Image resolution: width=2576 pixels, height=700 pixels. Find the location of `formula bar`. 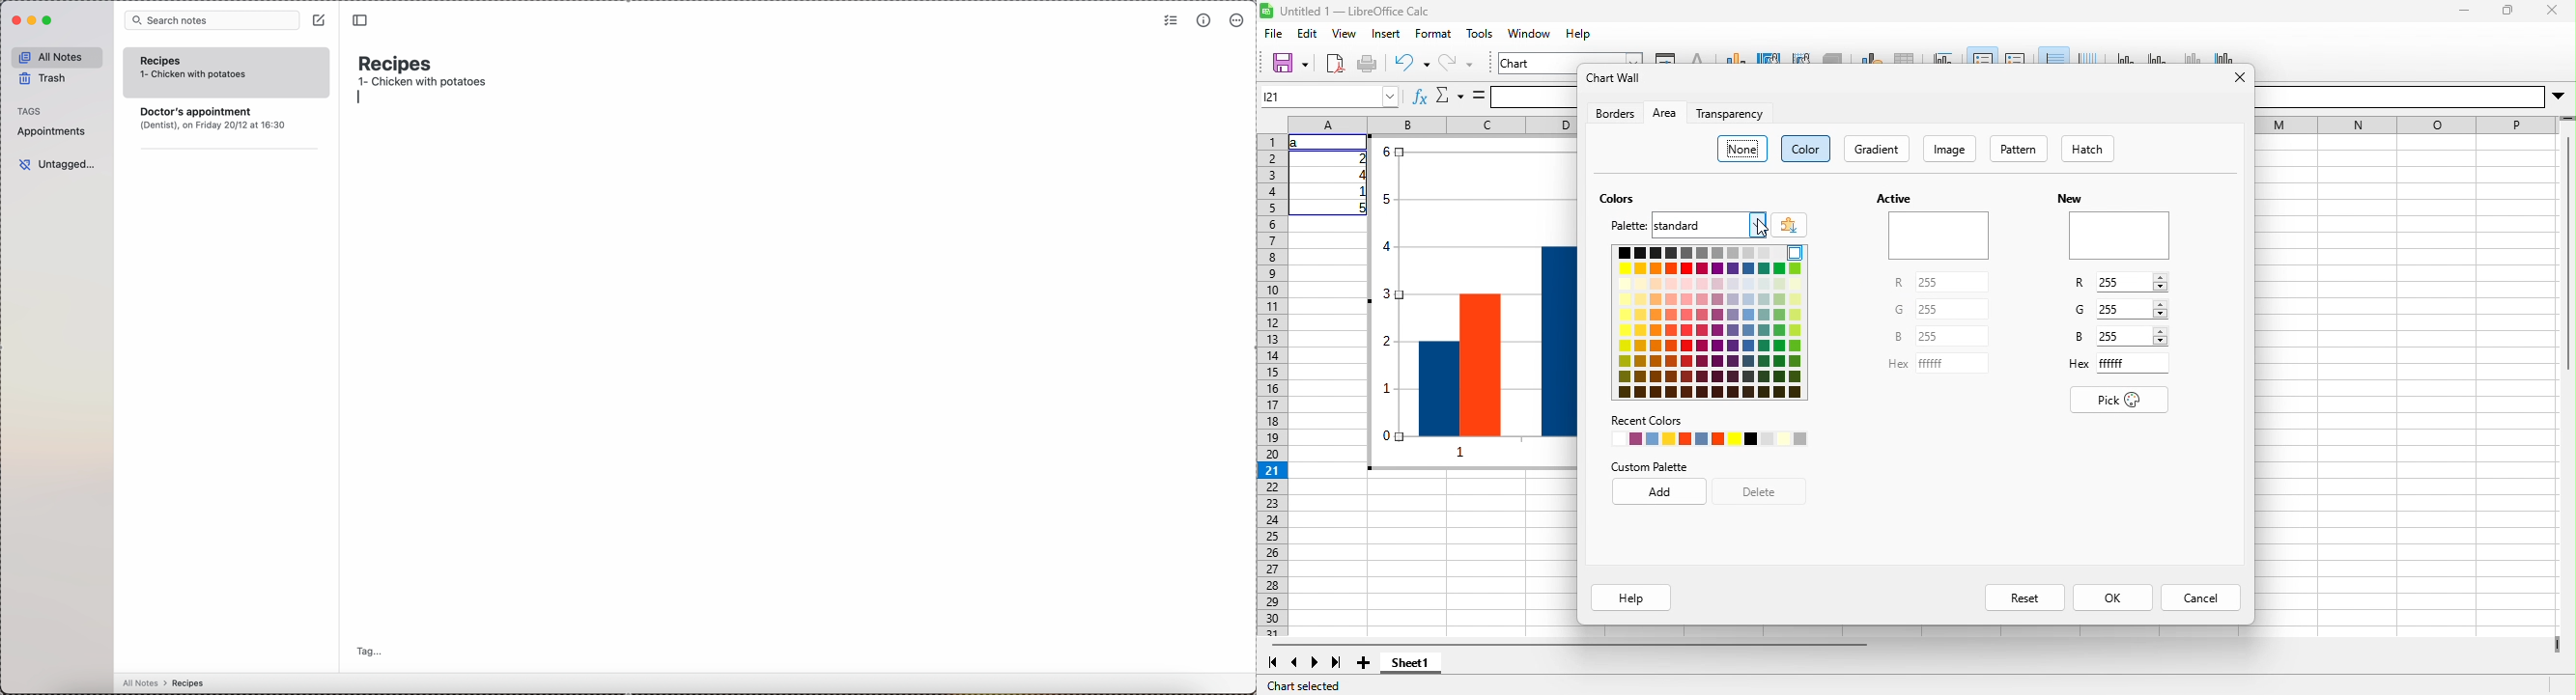

formula bar is located at coordinates (1534, 97).